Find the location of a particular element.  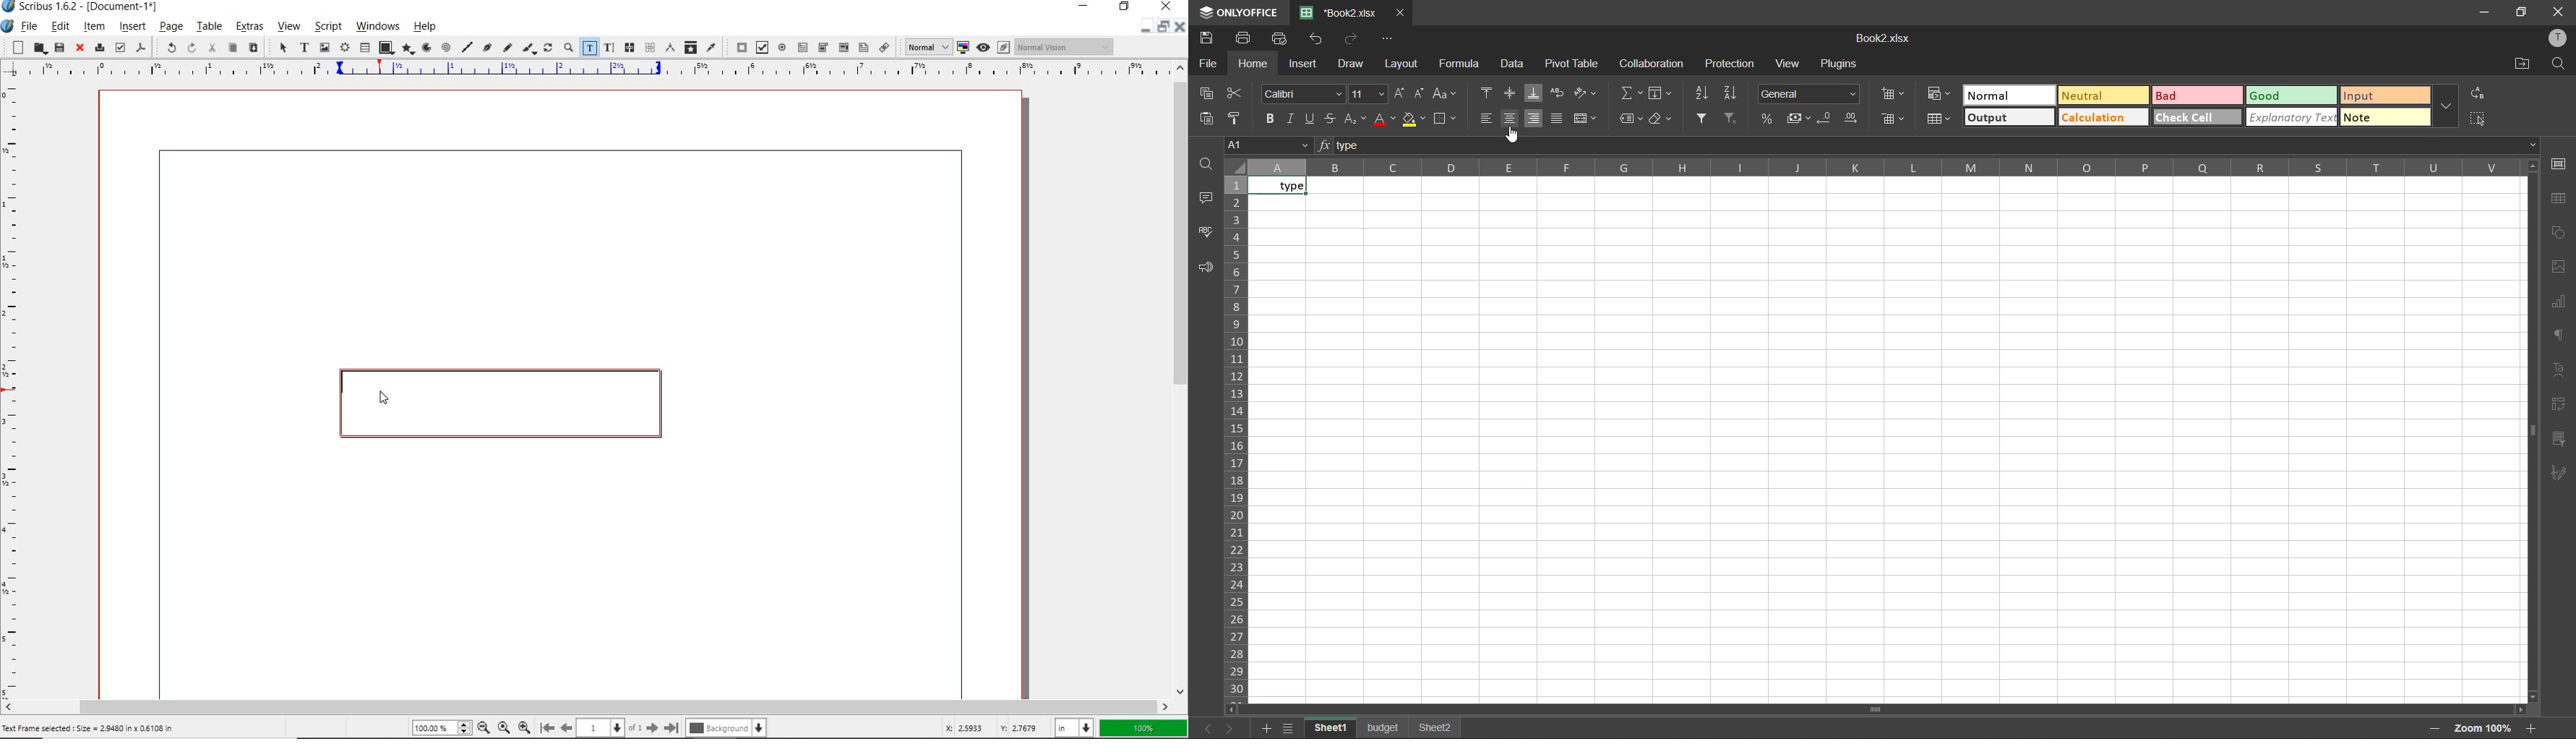

print is located at coordinates (98, 47).